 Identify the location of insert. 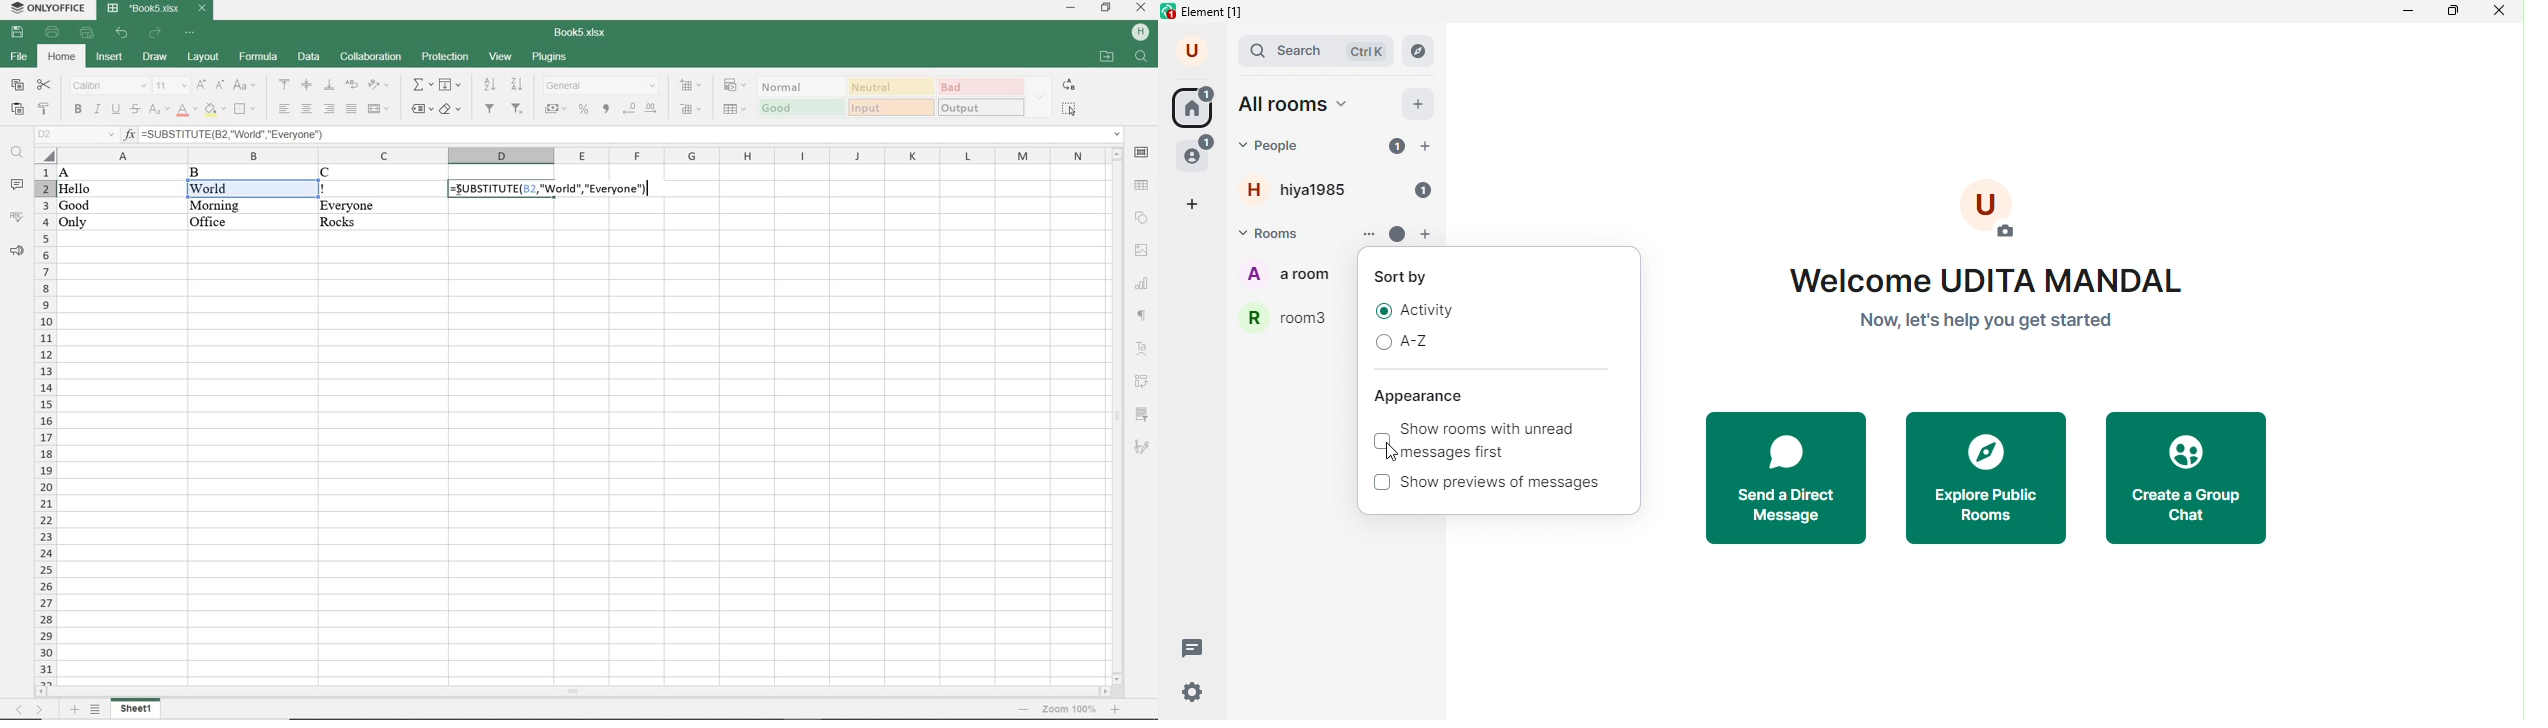
(110, 59).